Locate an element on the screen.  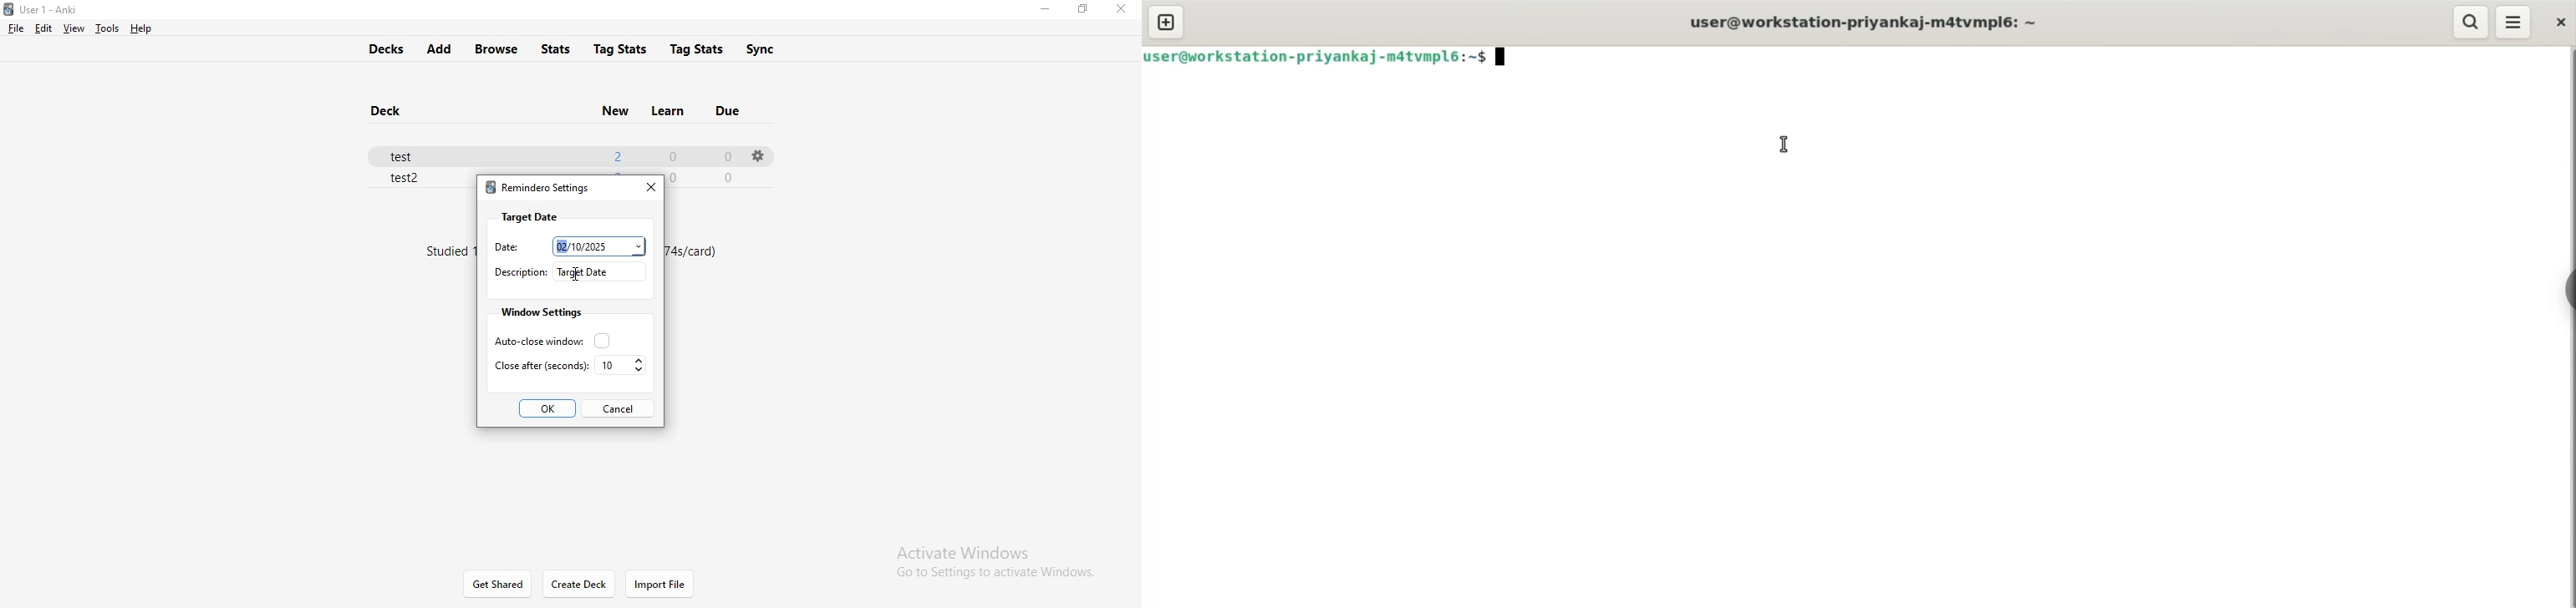
decks is located at coordinates (382, 47).